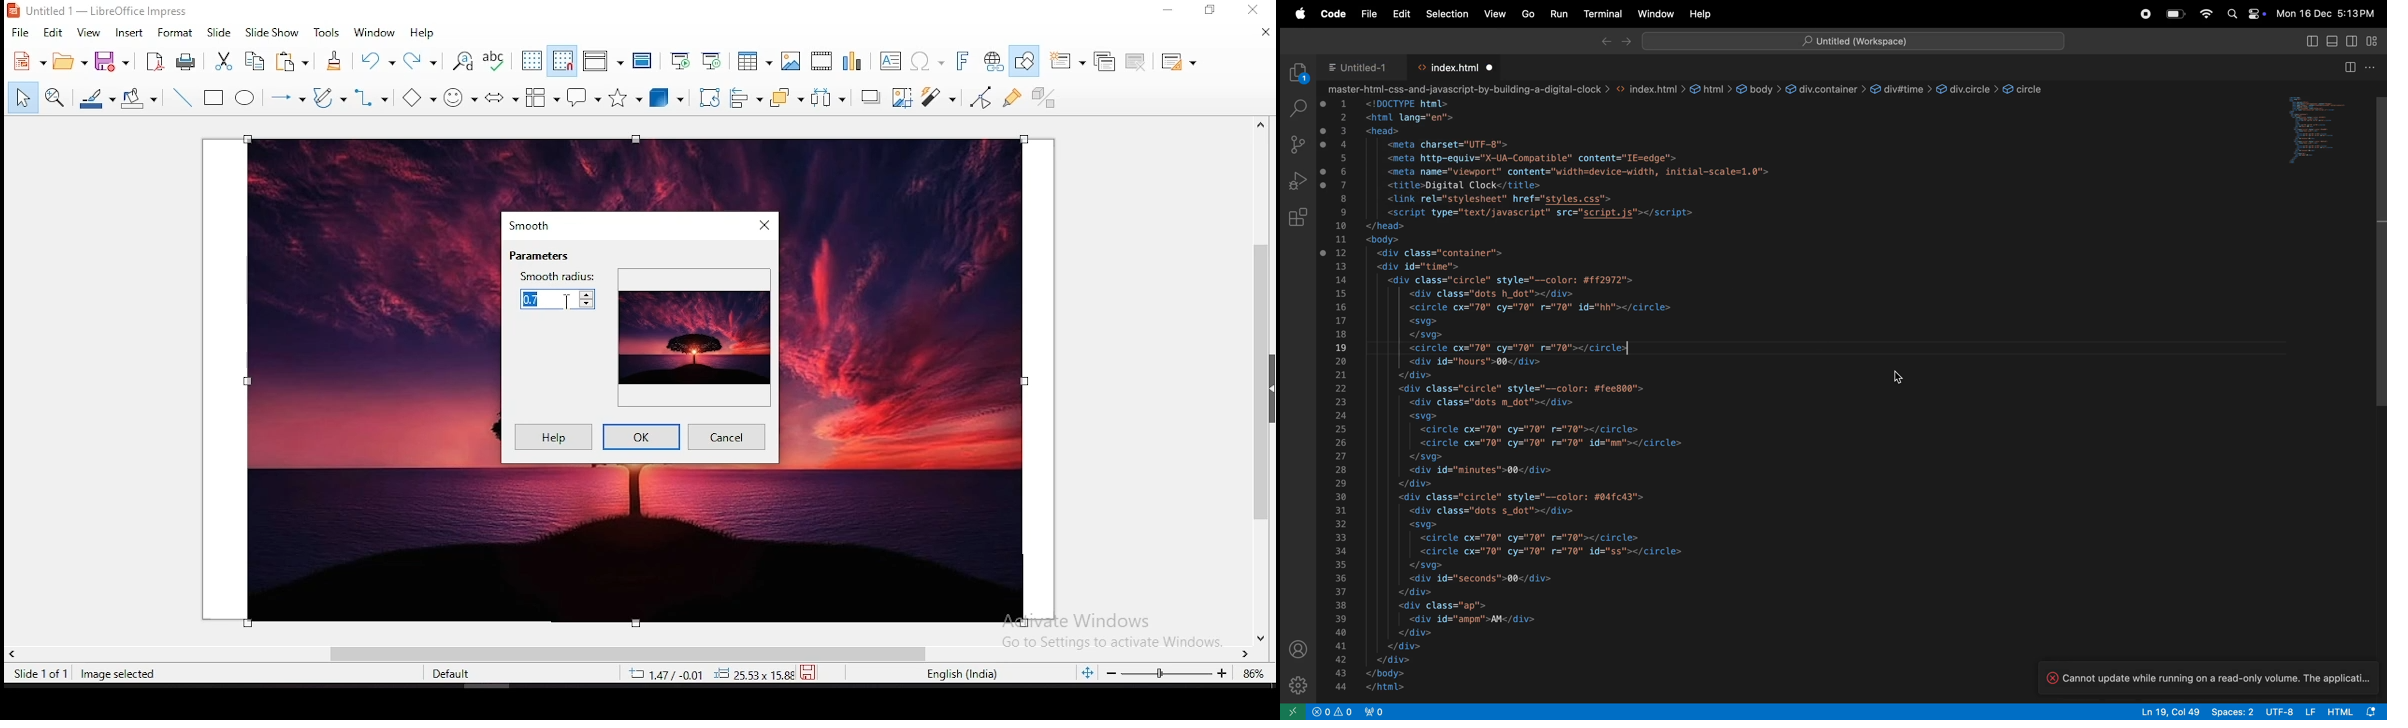 The image size is (2408, 728). I want to click on zoom slider, so click(1167, 674).